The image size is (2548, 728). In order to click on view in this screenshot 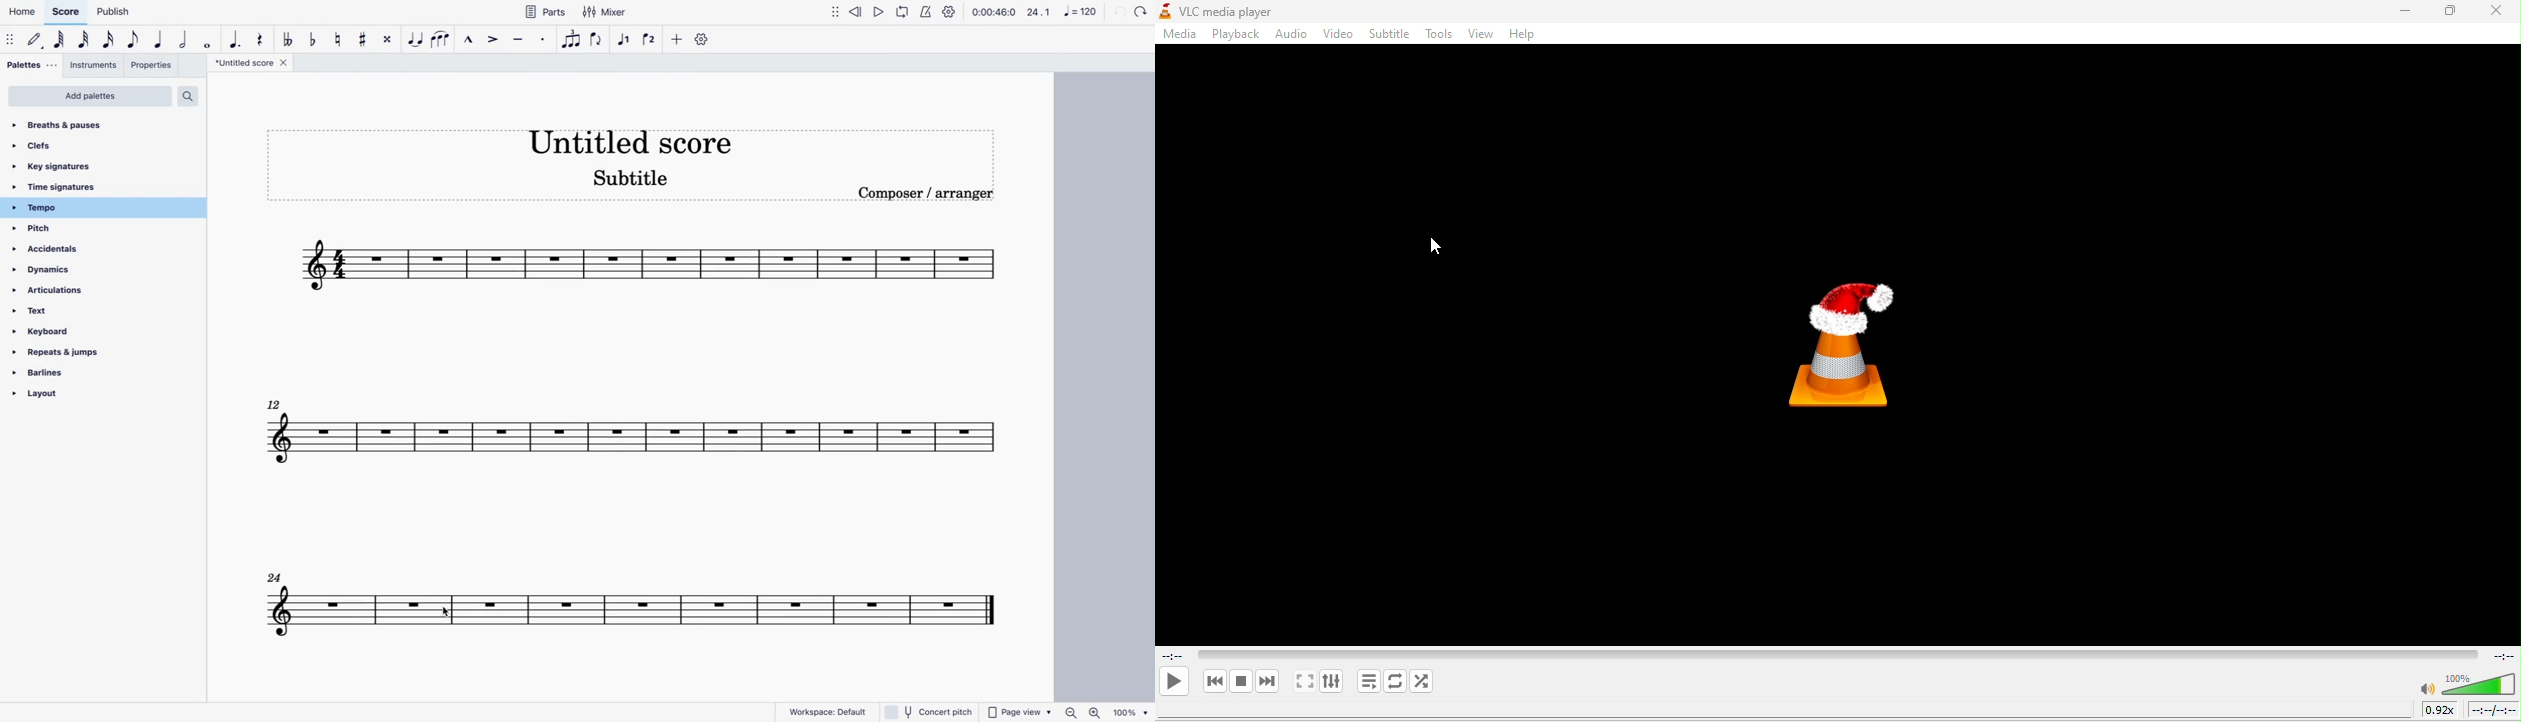, I will do `click(1482, 33)`.